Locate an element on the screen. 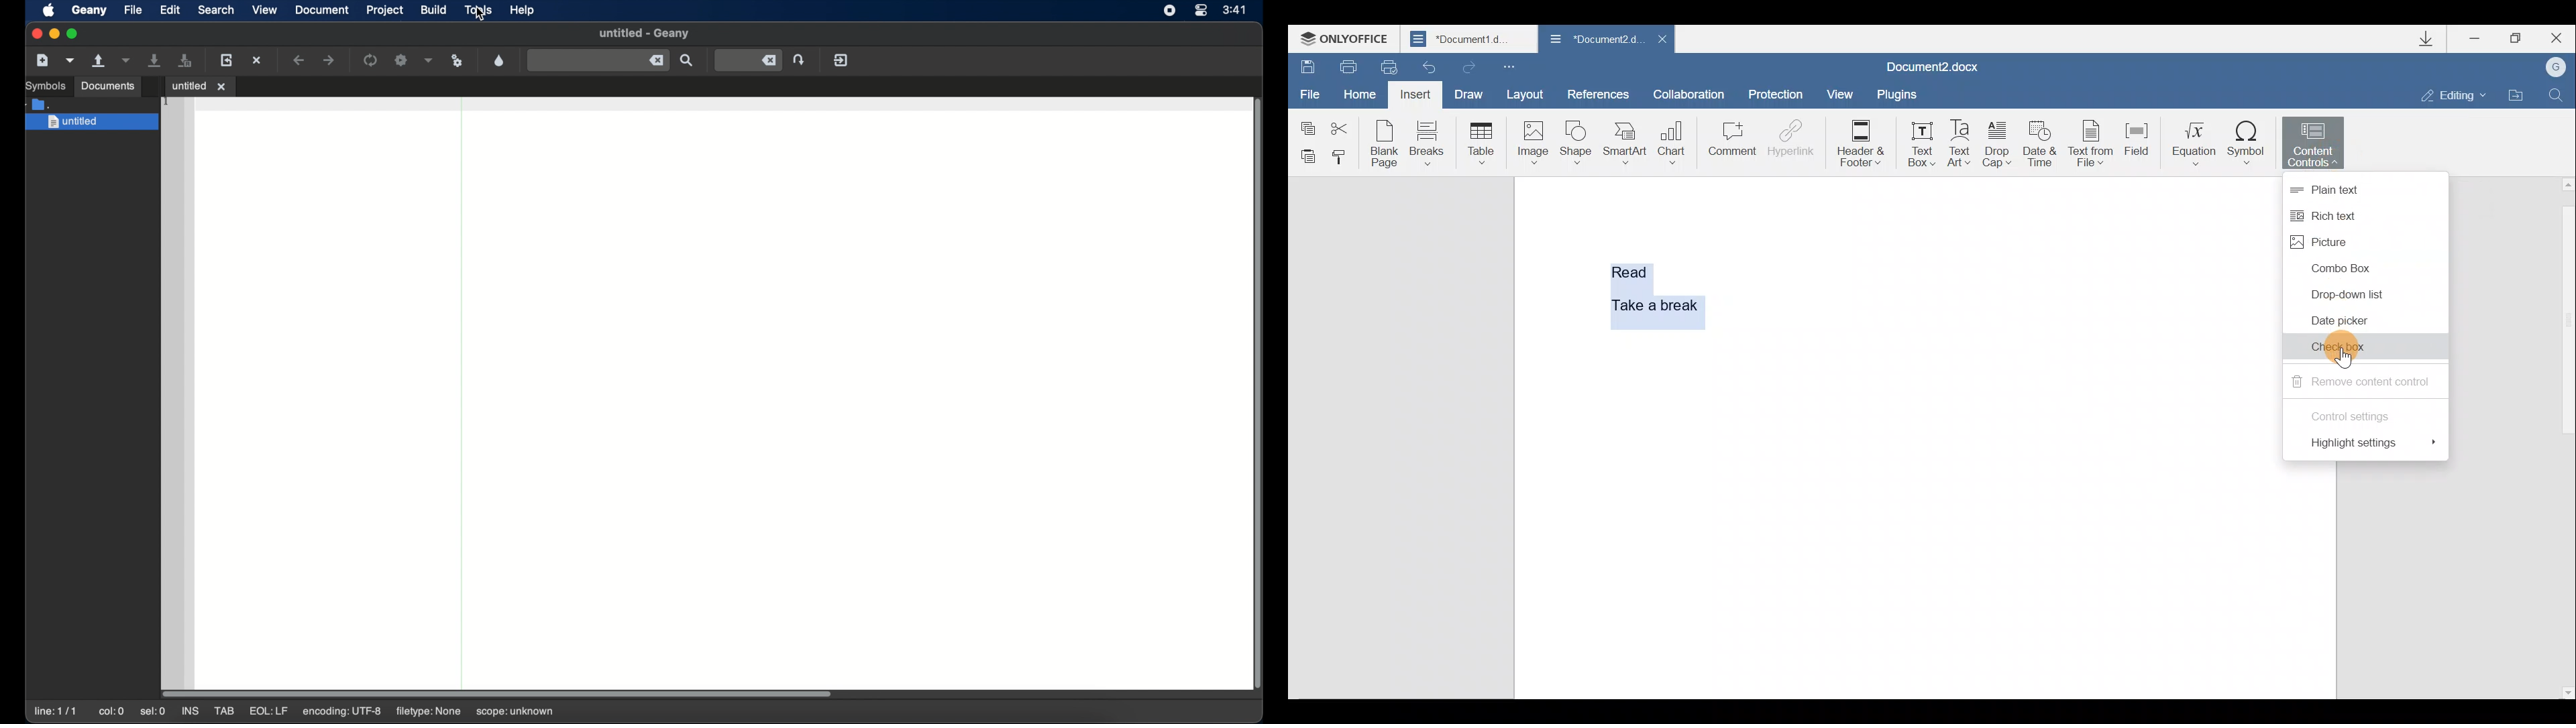 The image size is (2576, 728). Rich text is located at coordinates (2335, 215).